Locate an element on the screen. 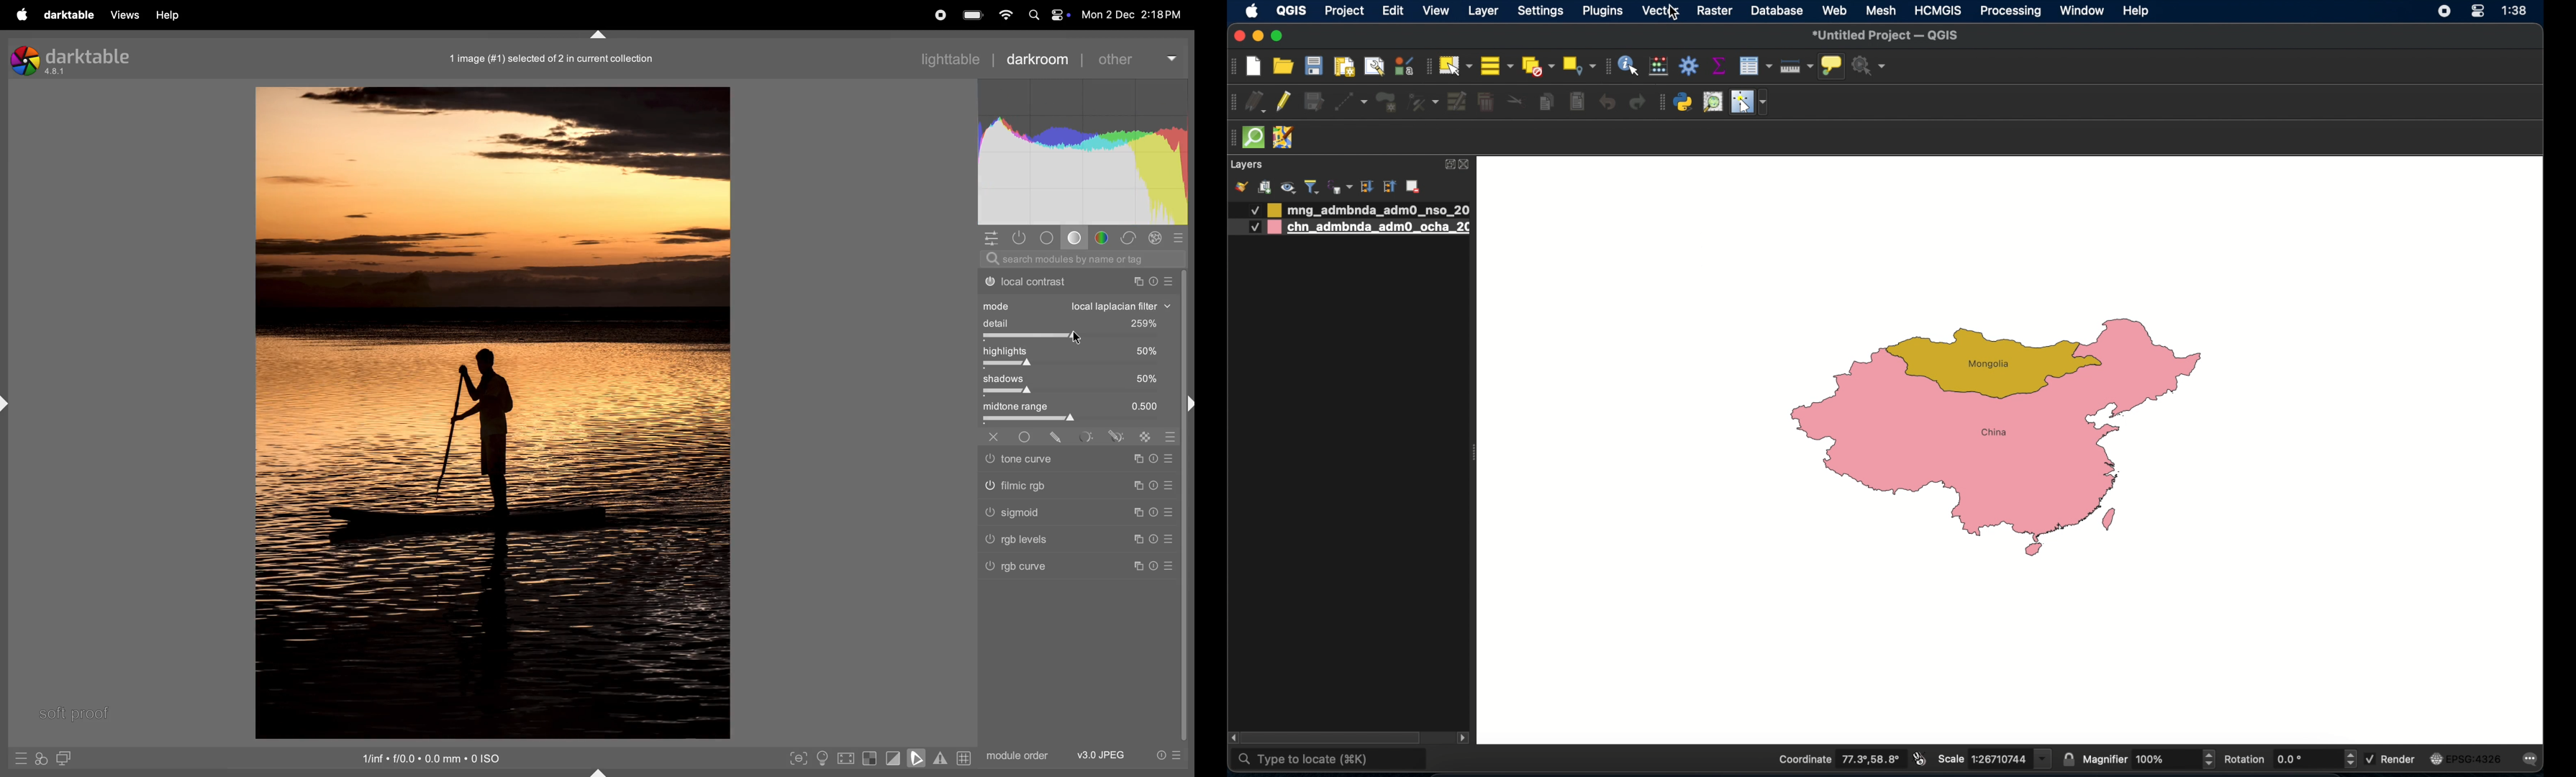 This screenshot has height=784, width=2576. sign is located at coordinates (1145, 439).